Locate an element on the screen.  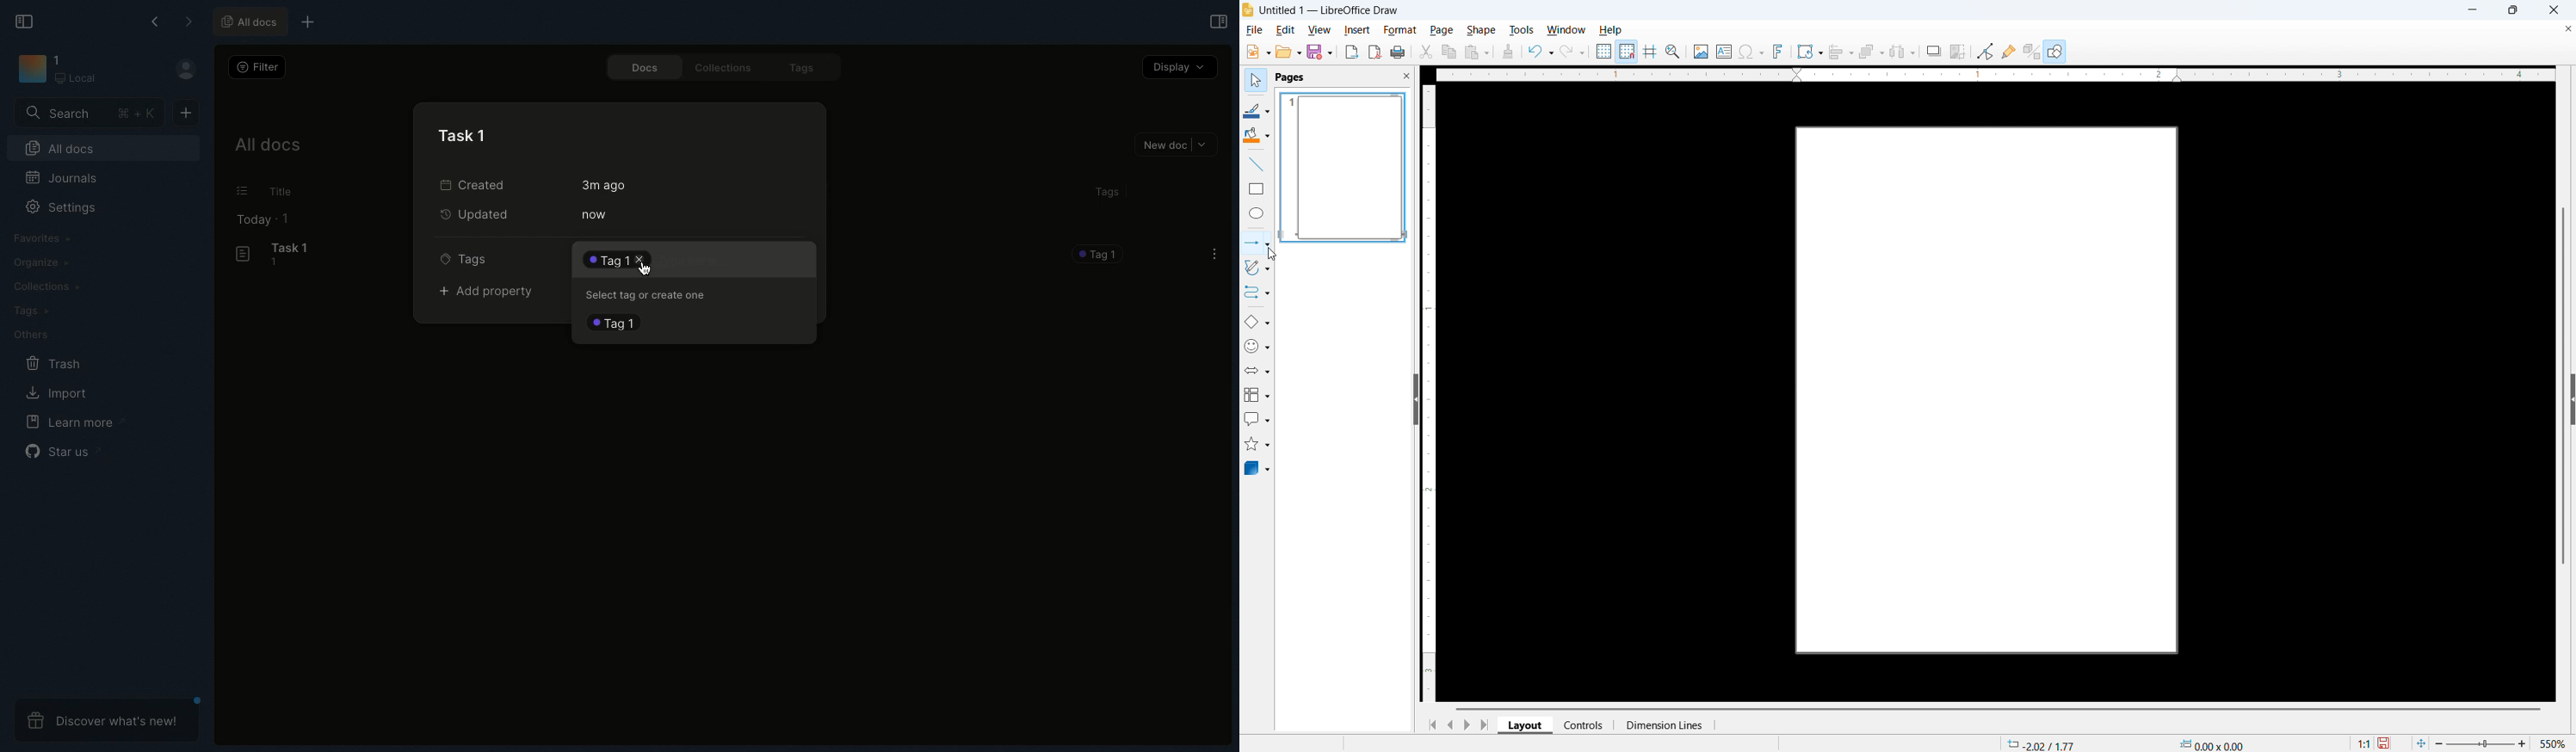
Tools  is located at coordinates (1521, 30).